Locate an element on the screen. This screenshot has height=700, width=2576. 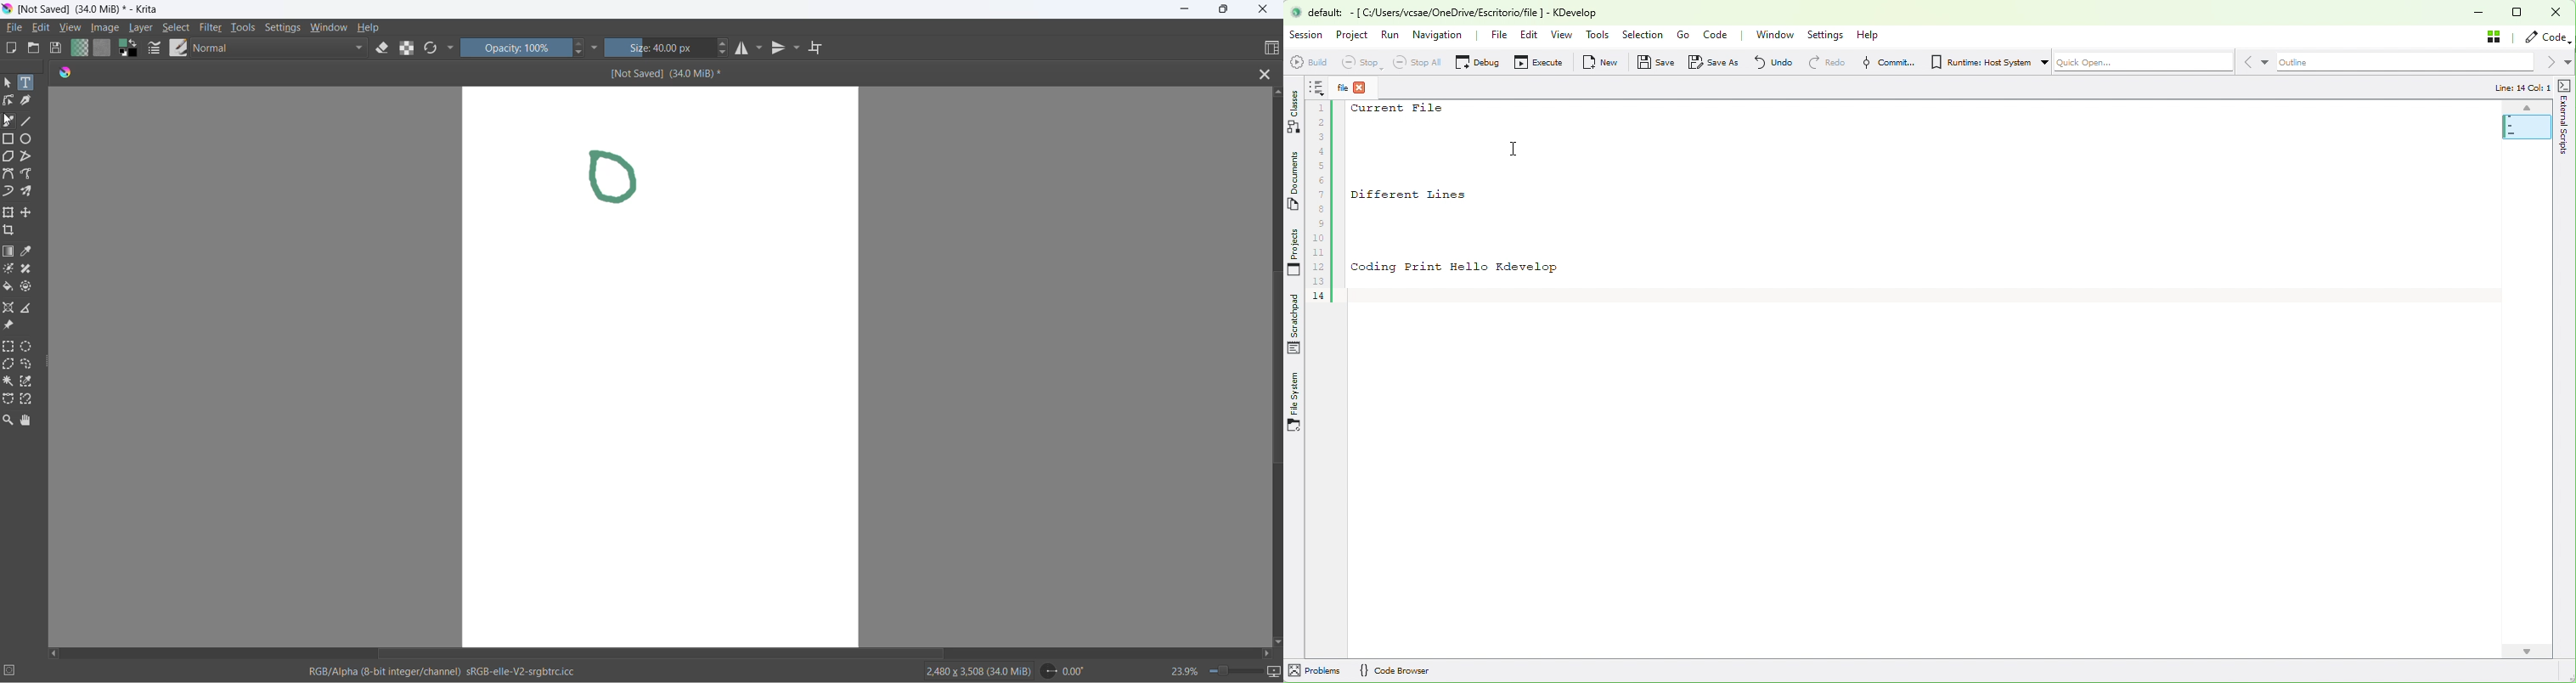
pan tool is located at coordinates (27, 418).